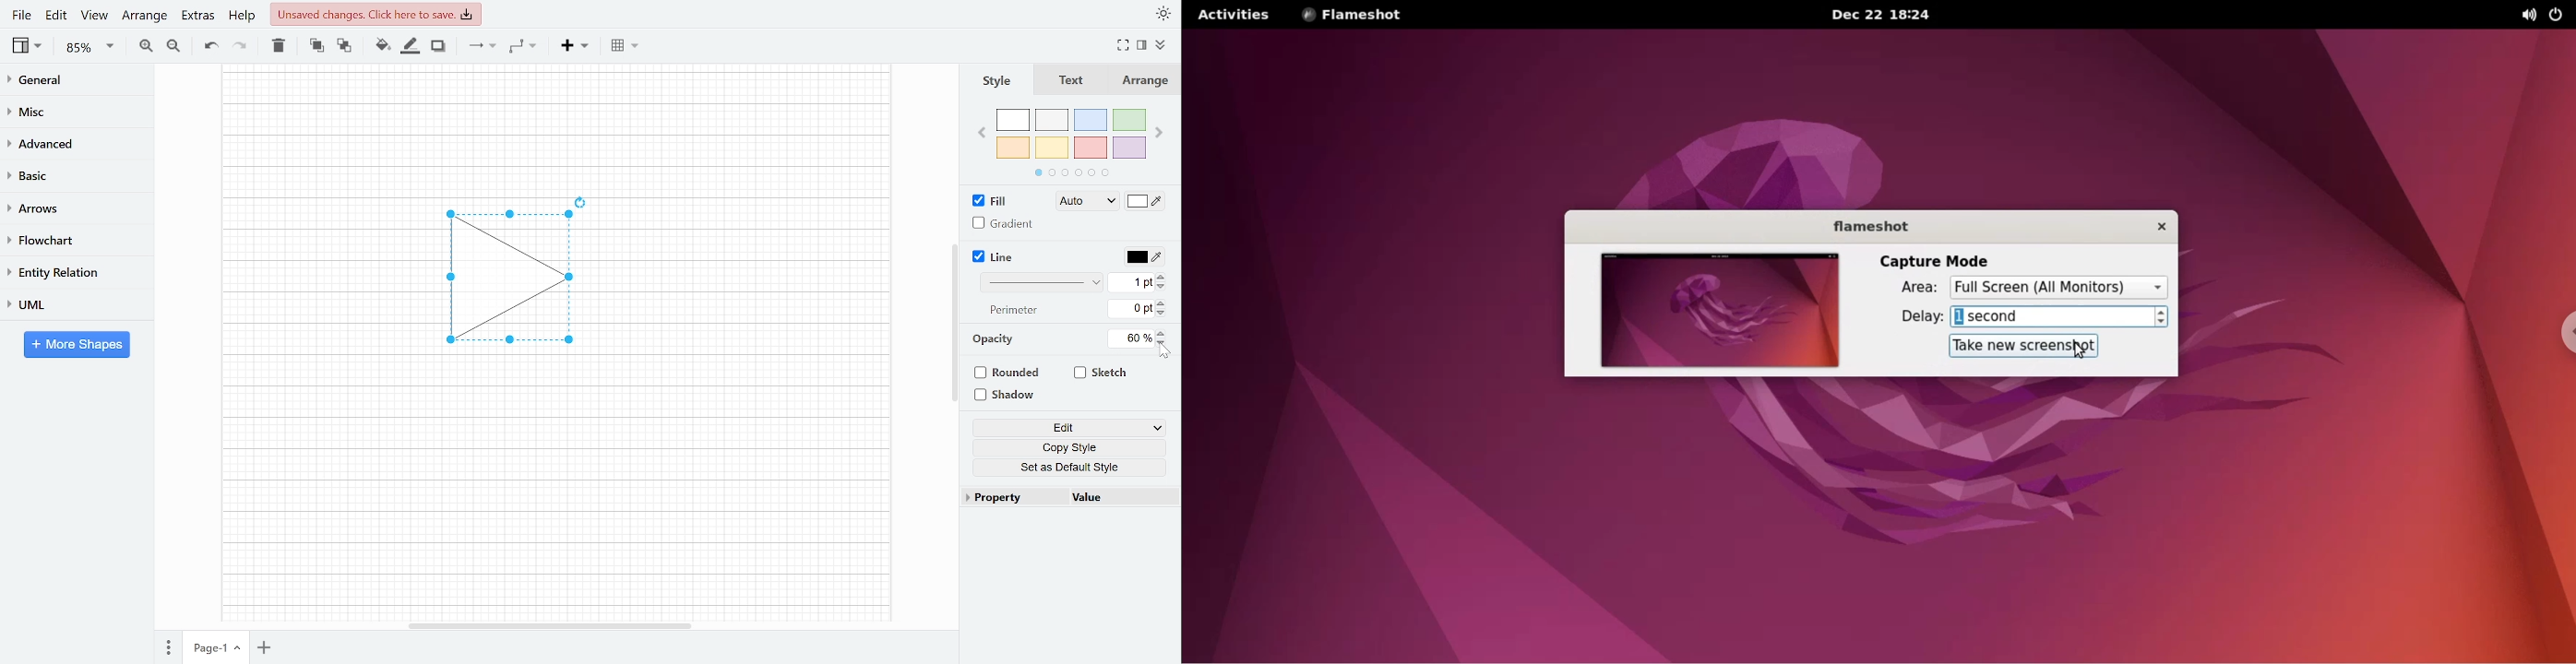 The height and width of the screenshot is (672, 2576). What do you see at coordinates (210, 46) in the screenshot?
I see `Undo` at bounding box center [210, 46].